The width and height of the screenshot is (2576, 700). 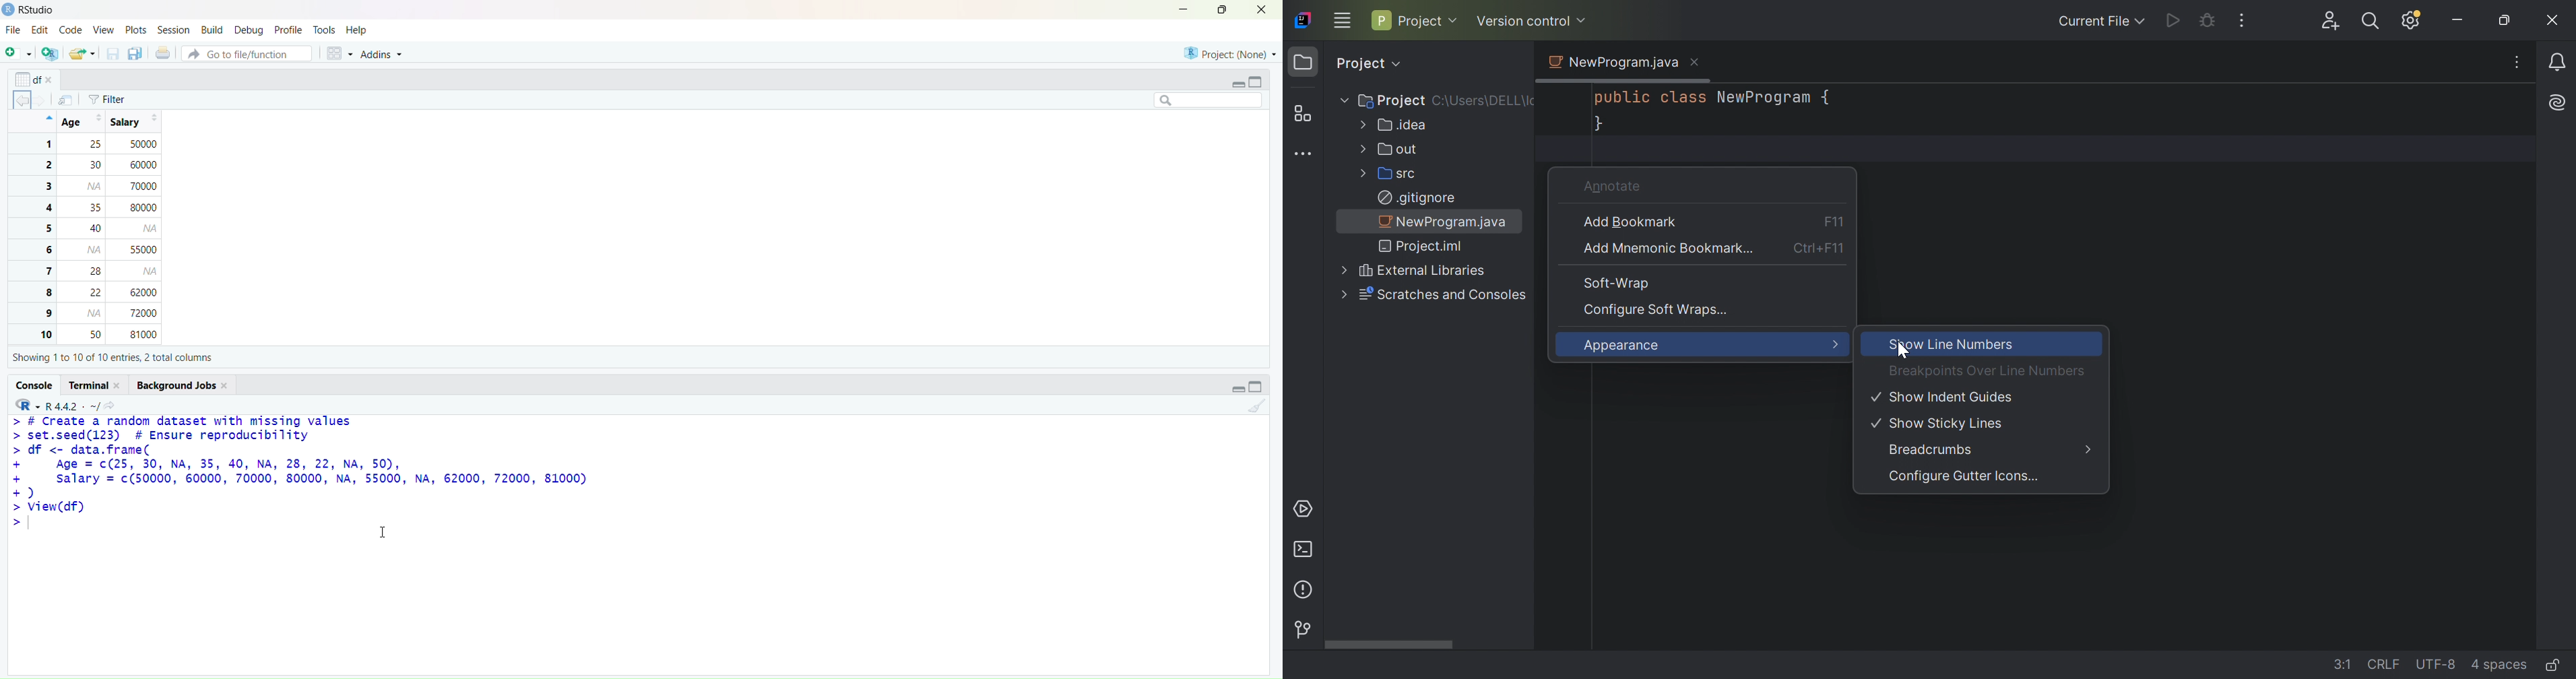 What do you see at coordinates (2557, 63) in the screenshot?
I see `Notifications` at bounding box center [2557, 63].